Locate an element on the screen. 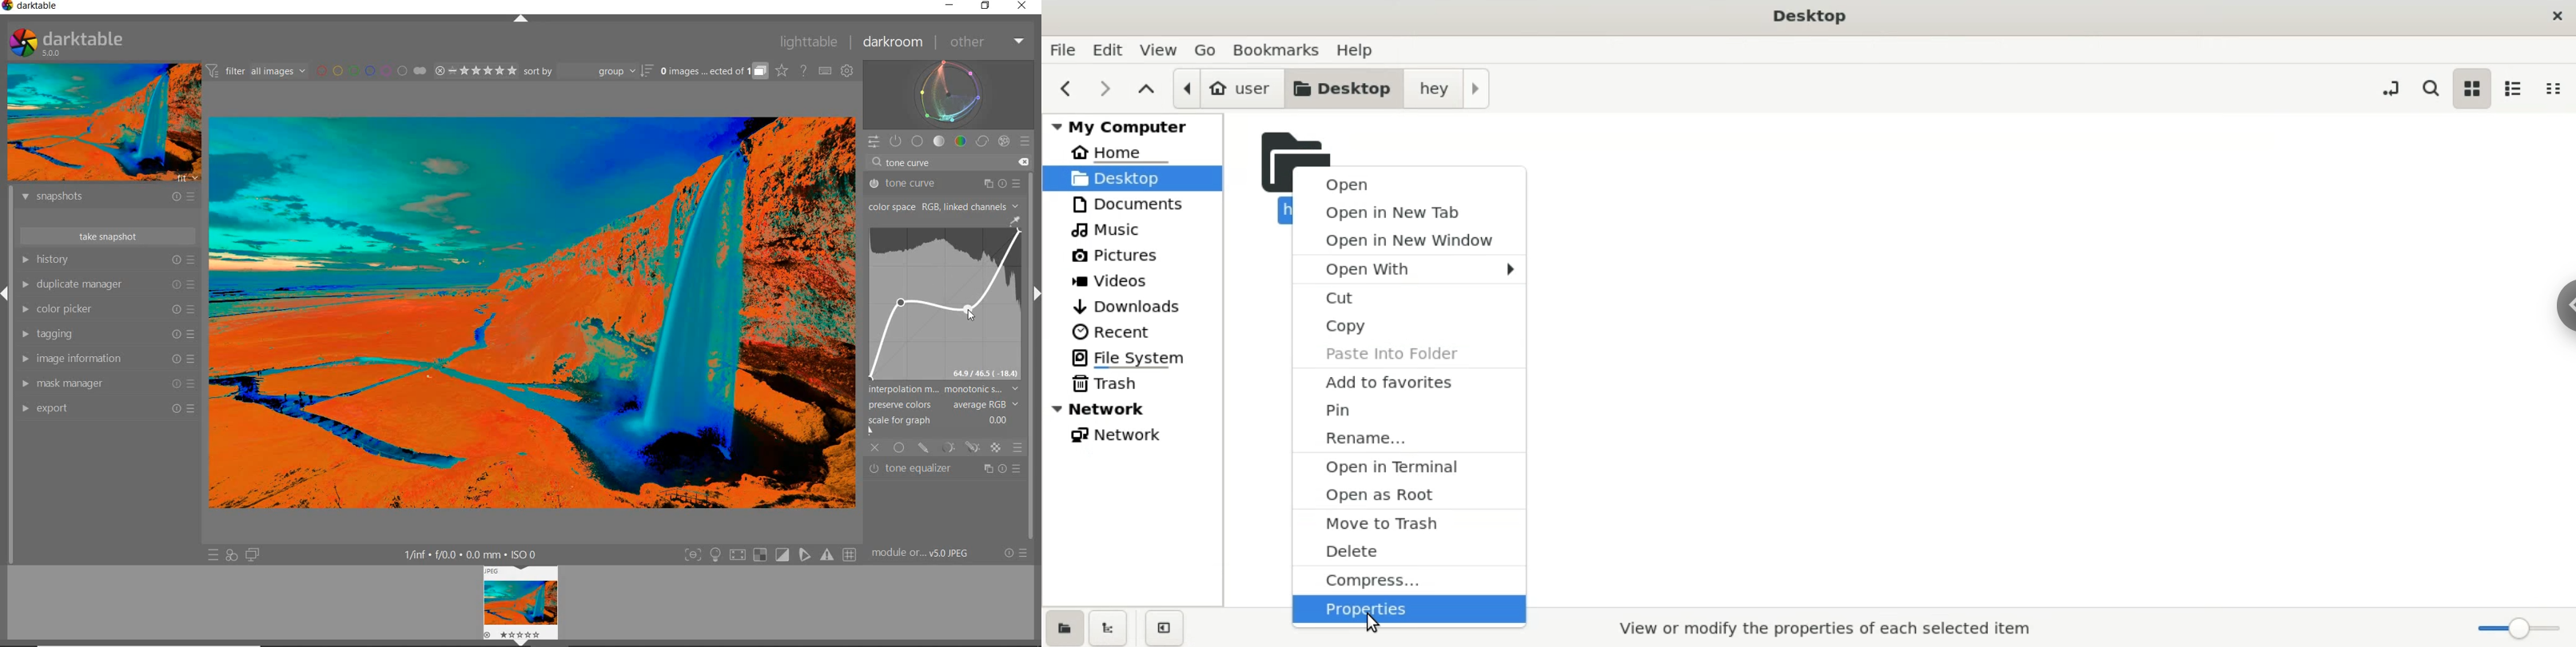 The width and height of the screenshot is (2576, 672). SCALE FOR GRAPH is located at coordinates (940, 426).